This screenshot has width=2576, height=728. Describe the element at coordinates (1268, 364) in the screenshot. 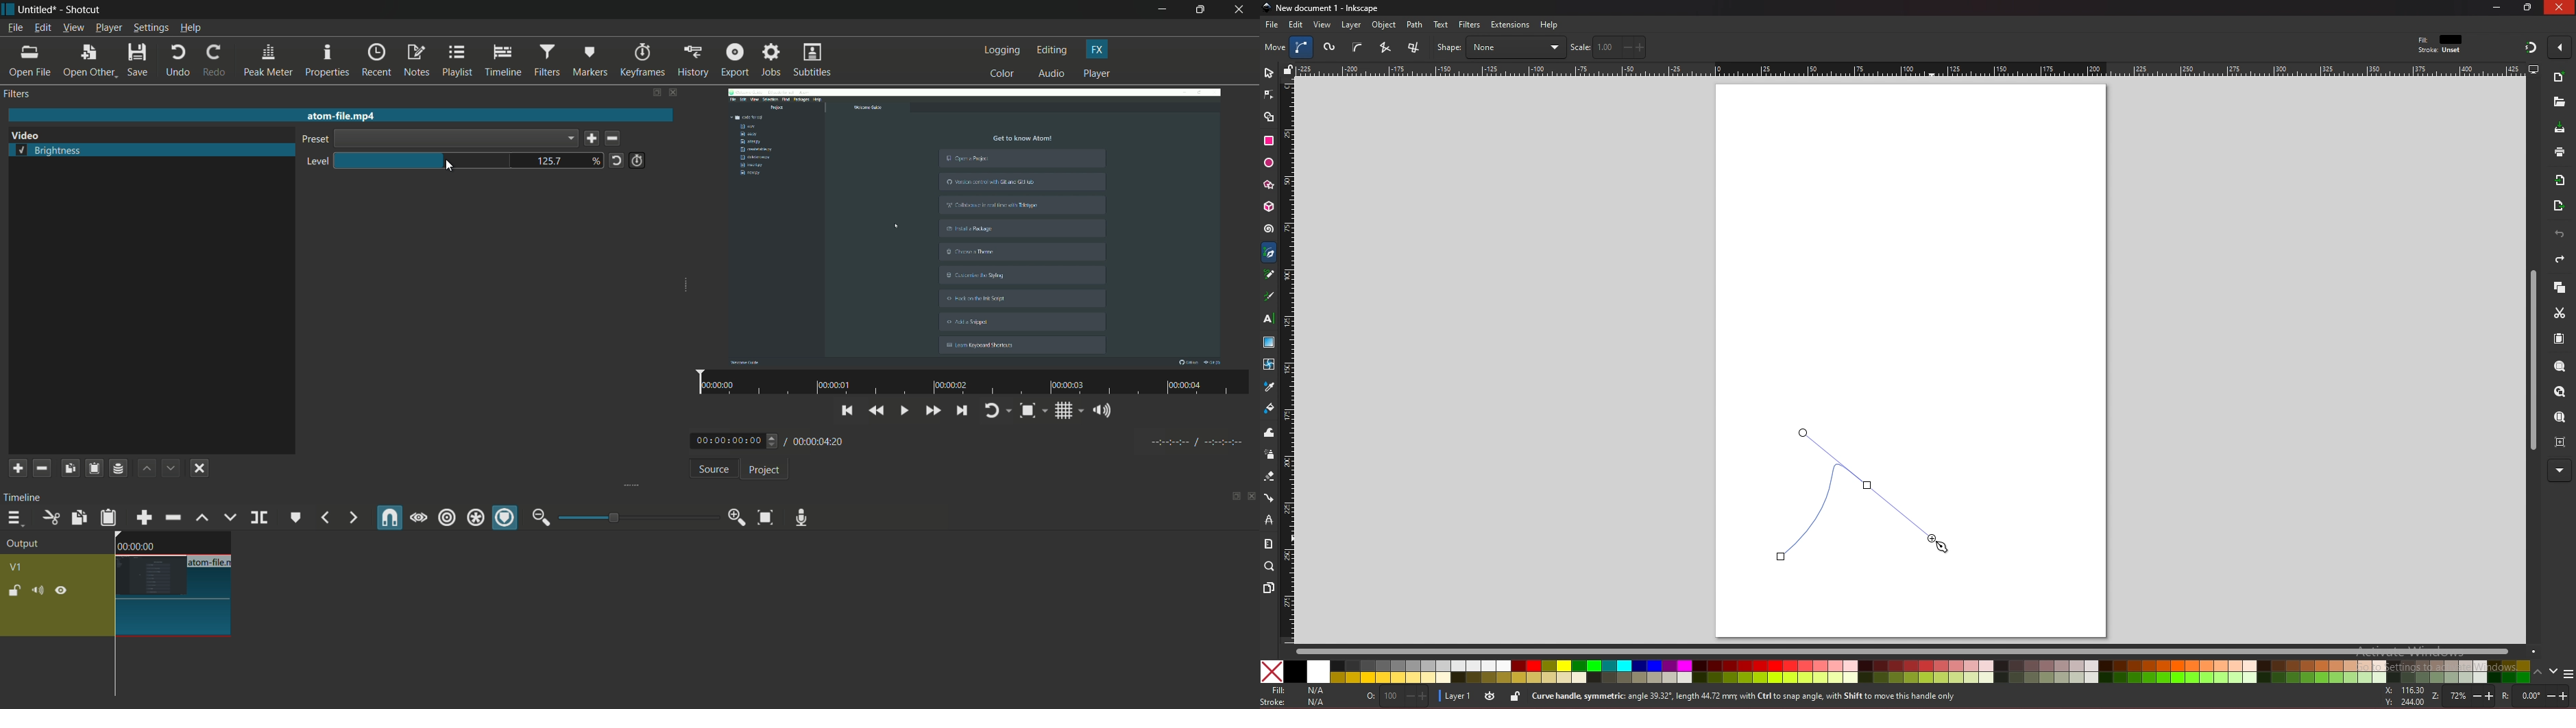

I see `mesh` at that location.